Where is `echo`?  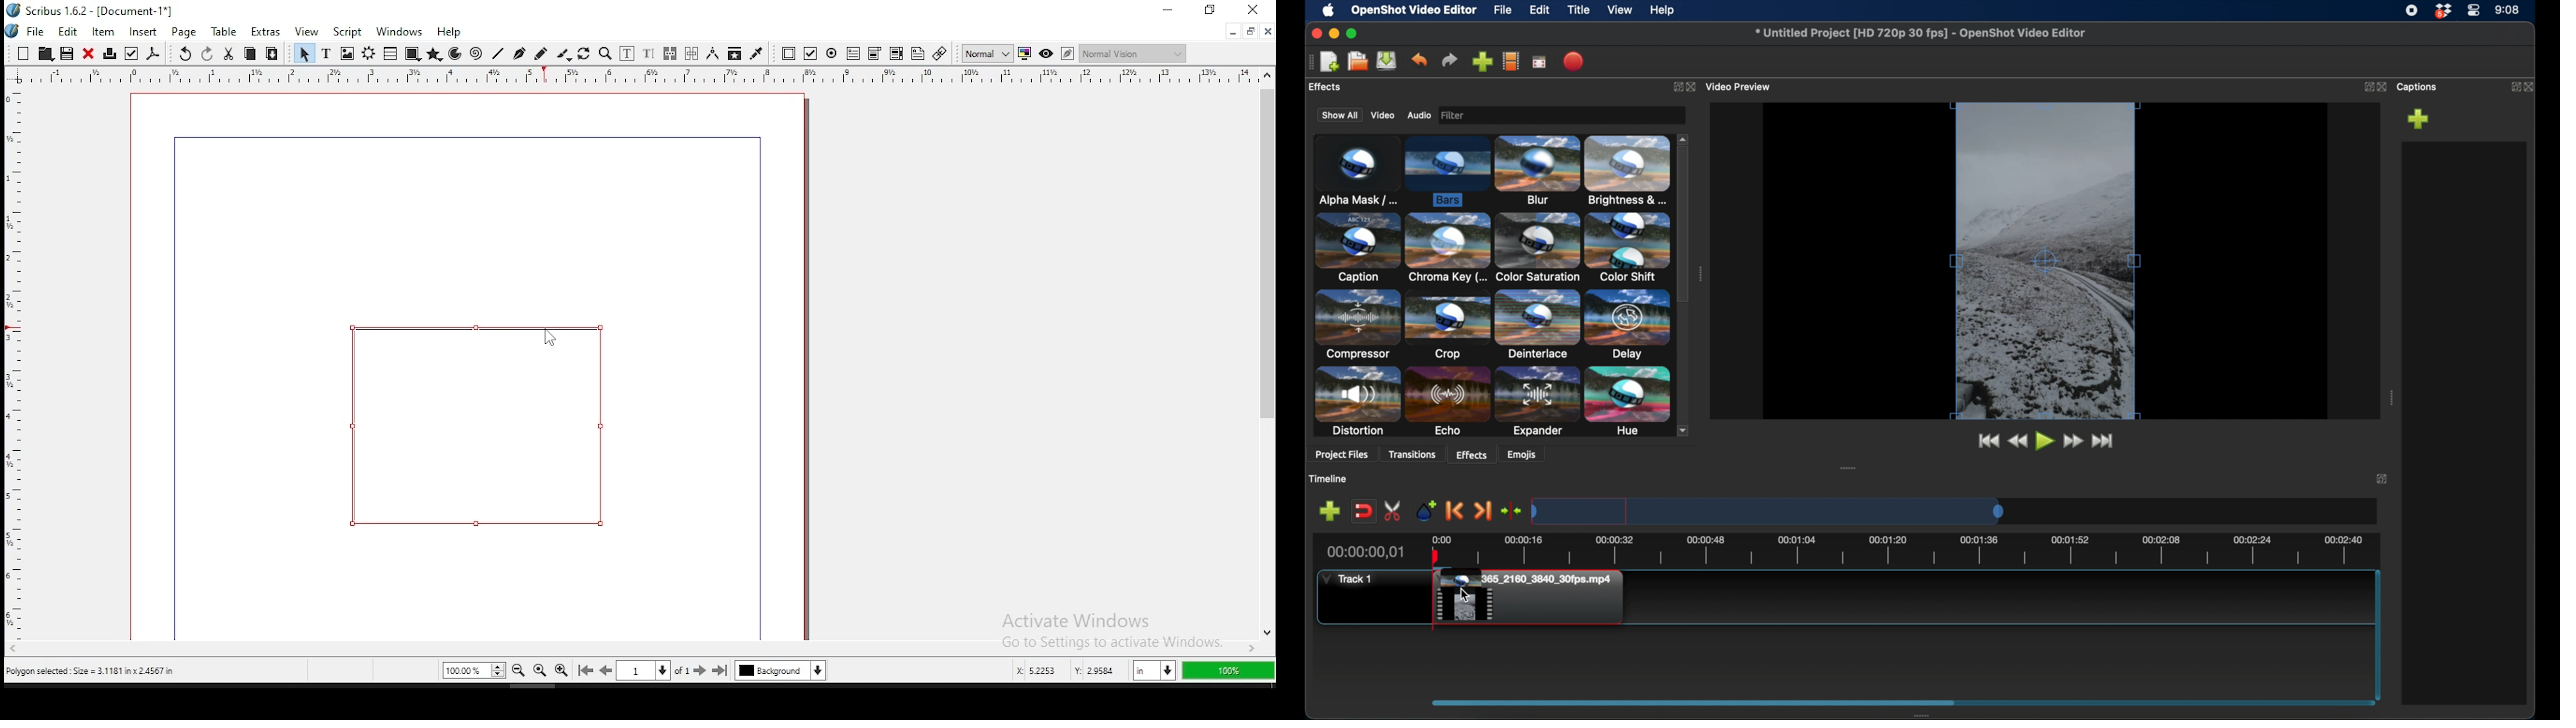
echo is located at coordinates (1448, 401).